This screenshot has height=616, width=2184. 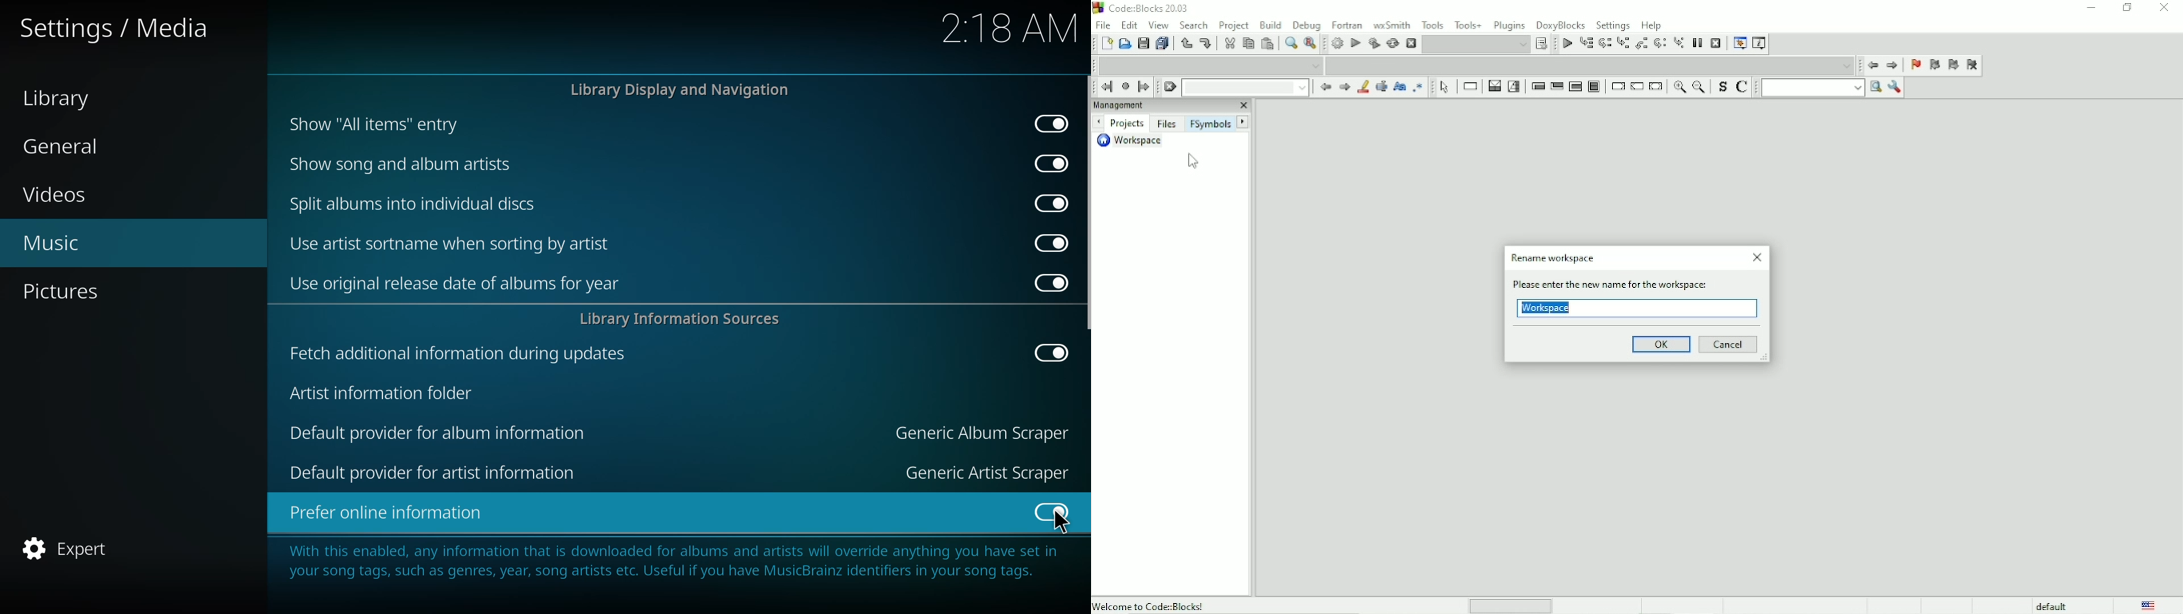 What do you see at coordinates (1270, 24) in the screenshot?
I see `Build` at bounding box center [1270, 24].